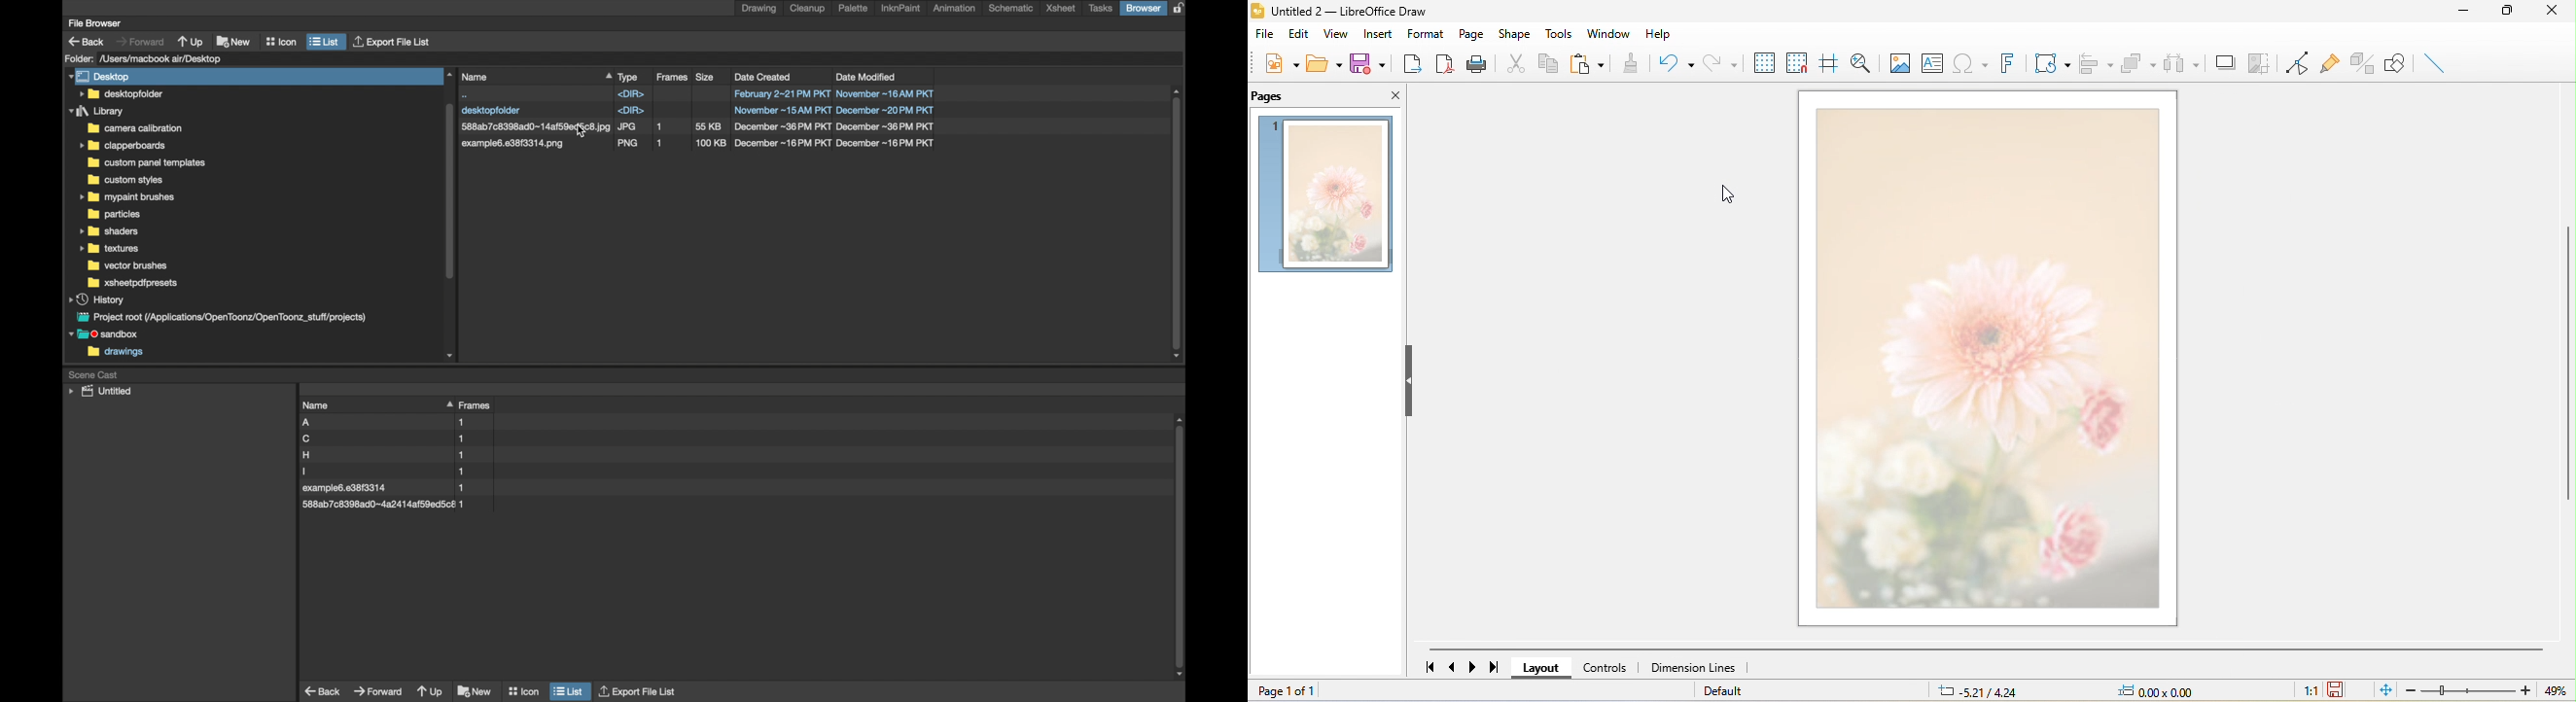 This screenshot has height=728, width=2576. Describe the element at coordinates (629, 77) in the screenshot. I see `type` at that location.